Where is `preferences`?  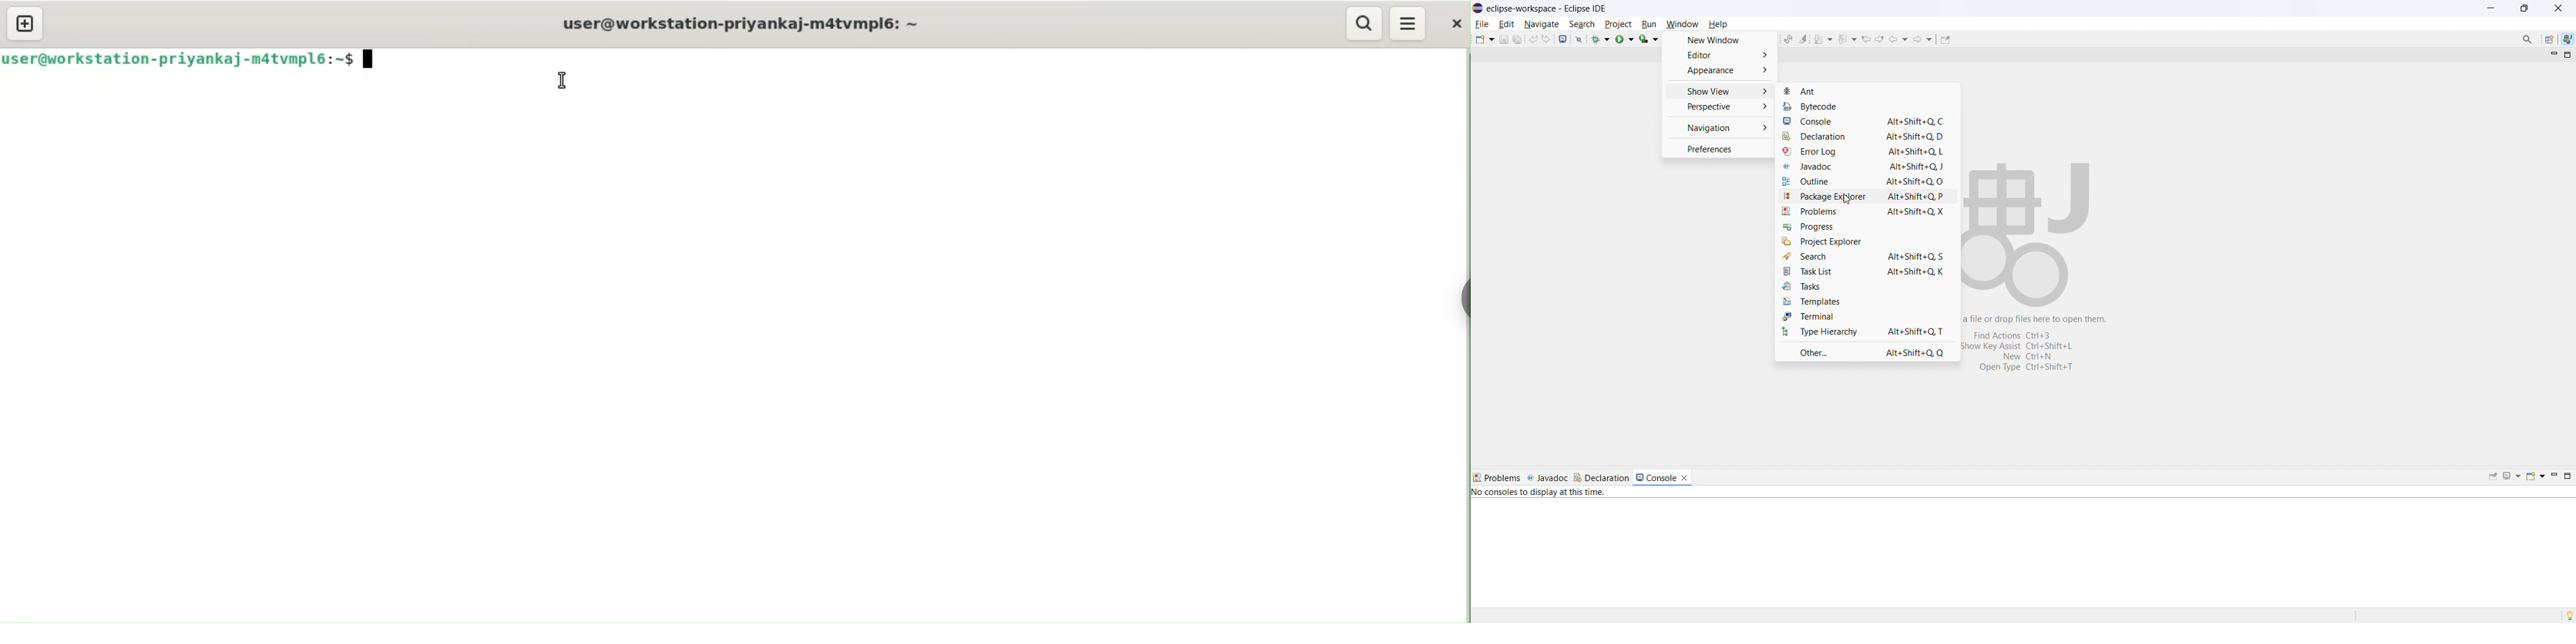
preferences is located at coordinates (1720, 148).